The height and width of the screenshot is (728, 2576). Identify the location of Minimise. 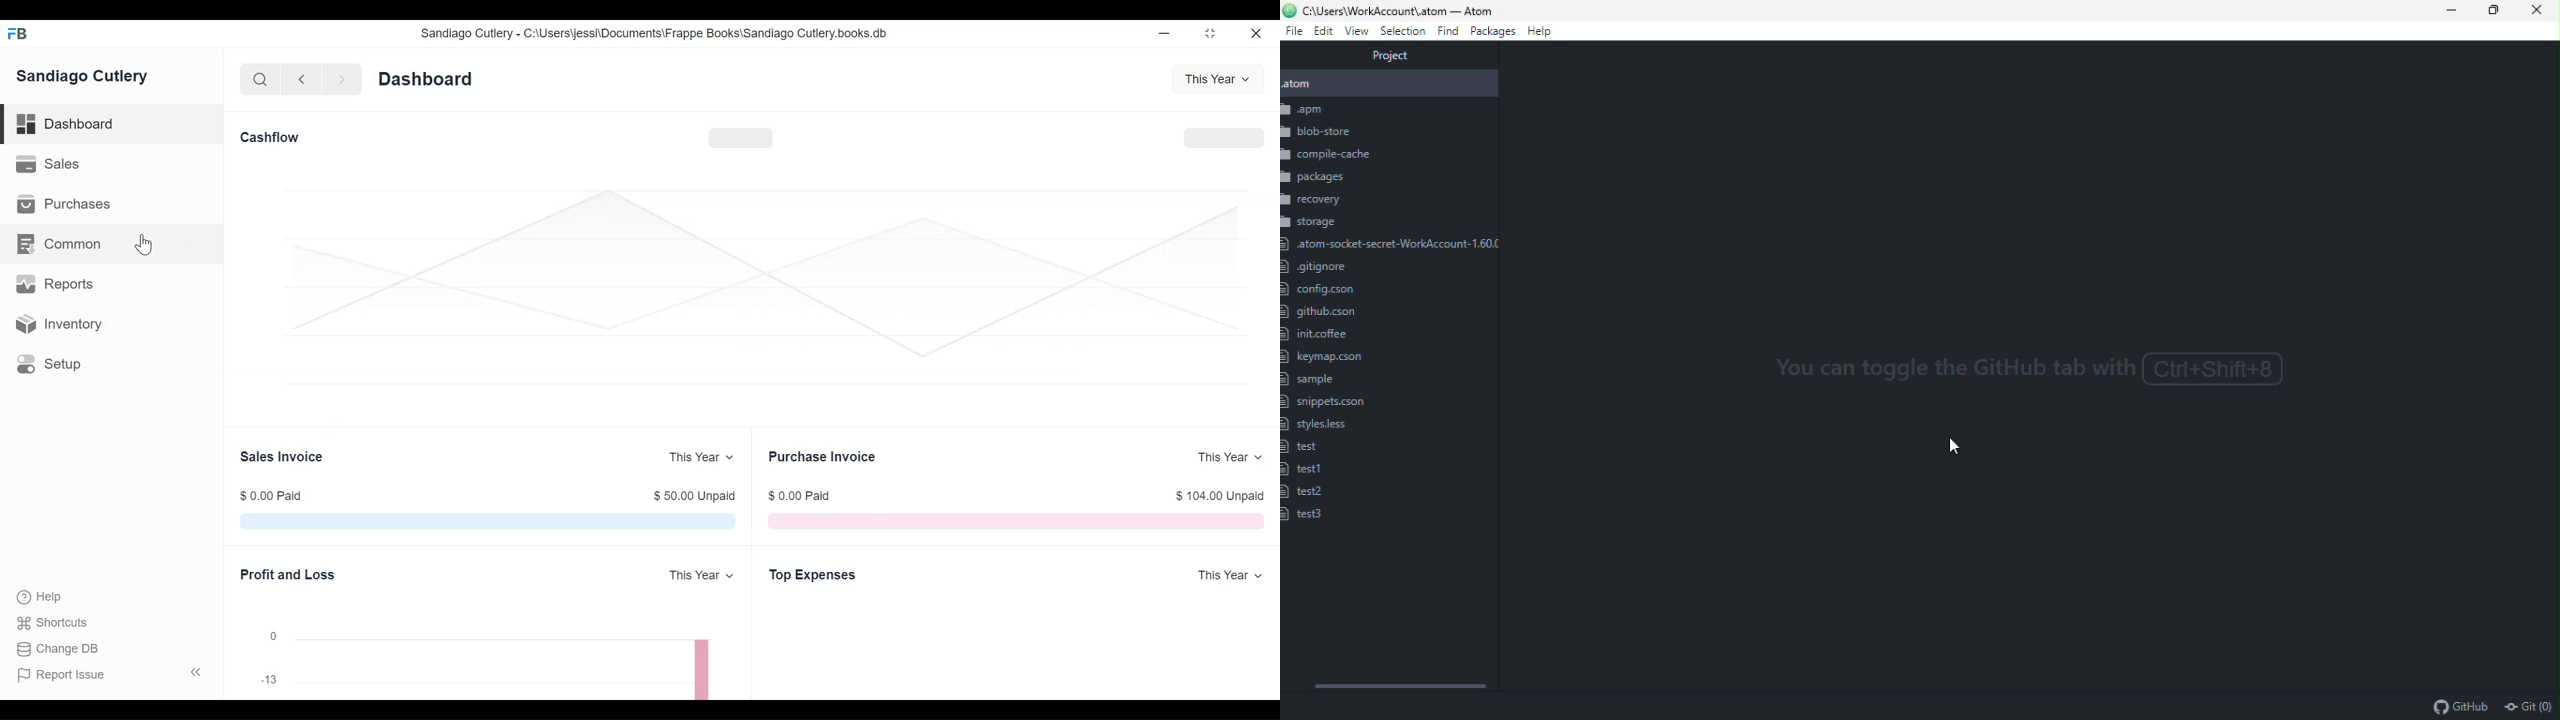
(2457, 9).